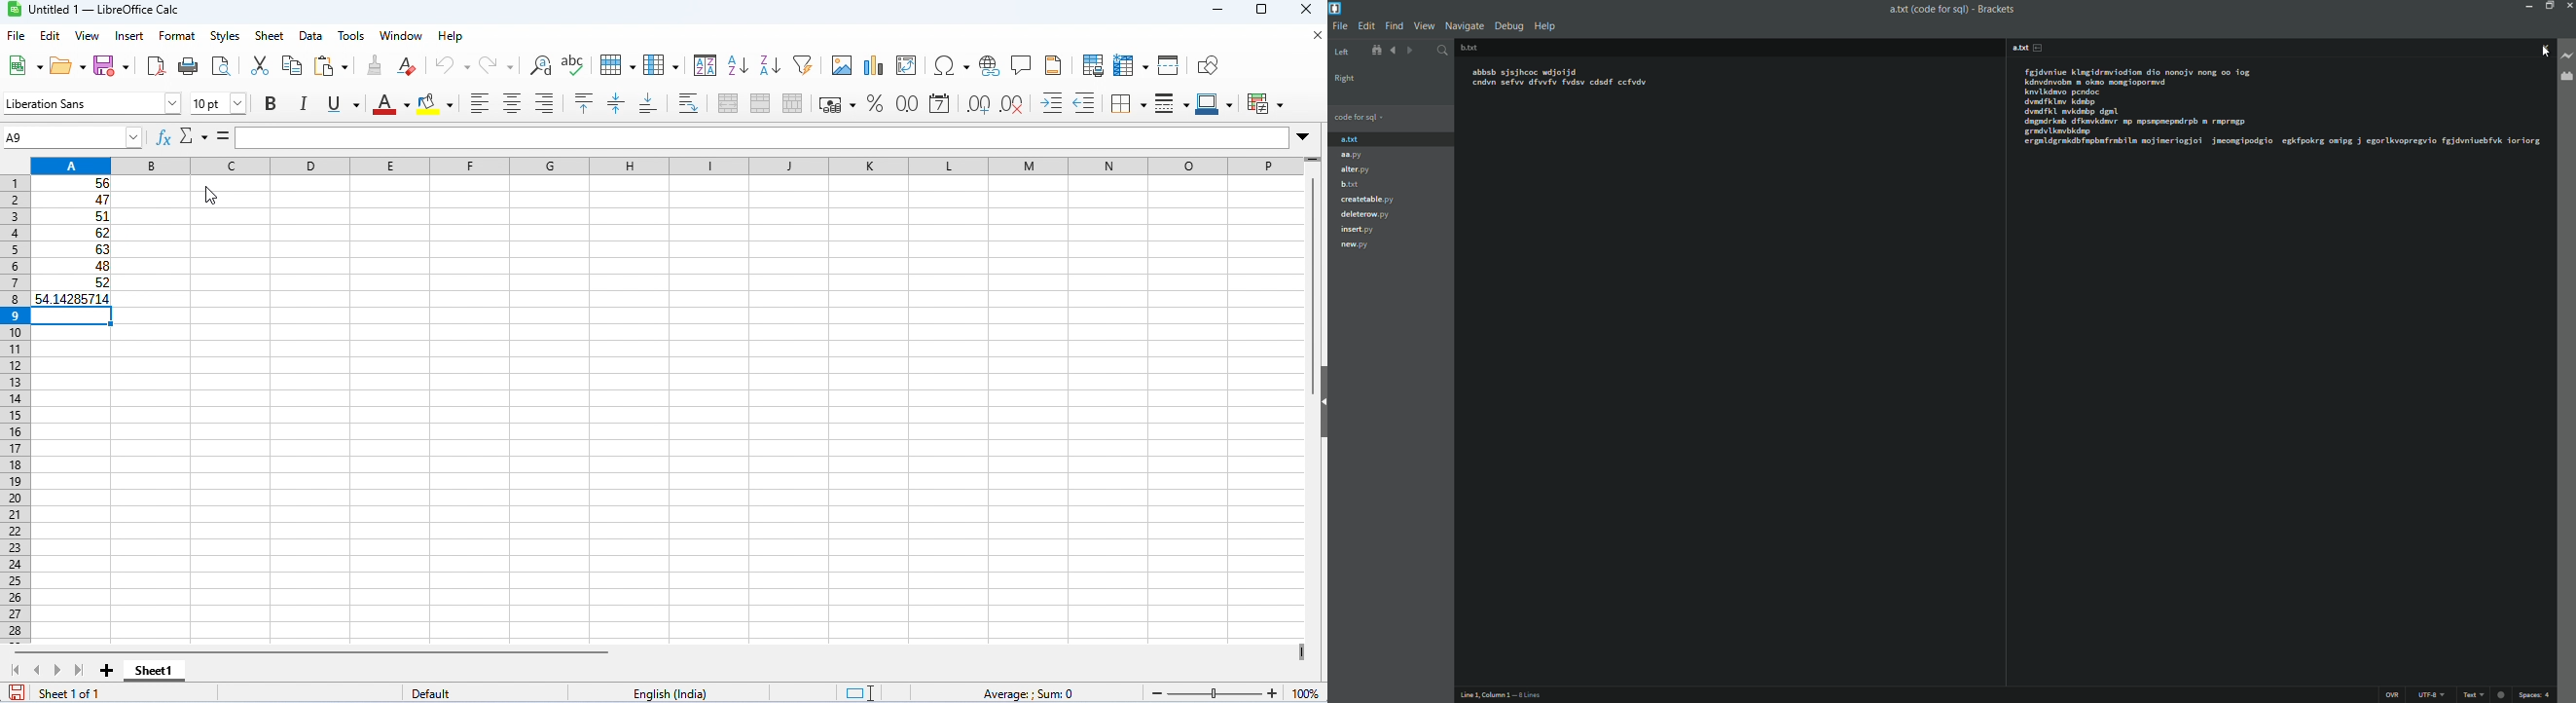  Describe the element at coordinates (1128, 103) in the screenshot. I see `border` at that location.